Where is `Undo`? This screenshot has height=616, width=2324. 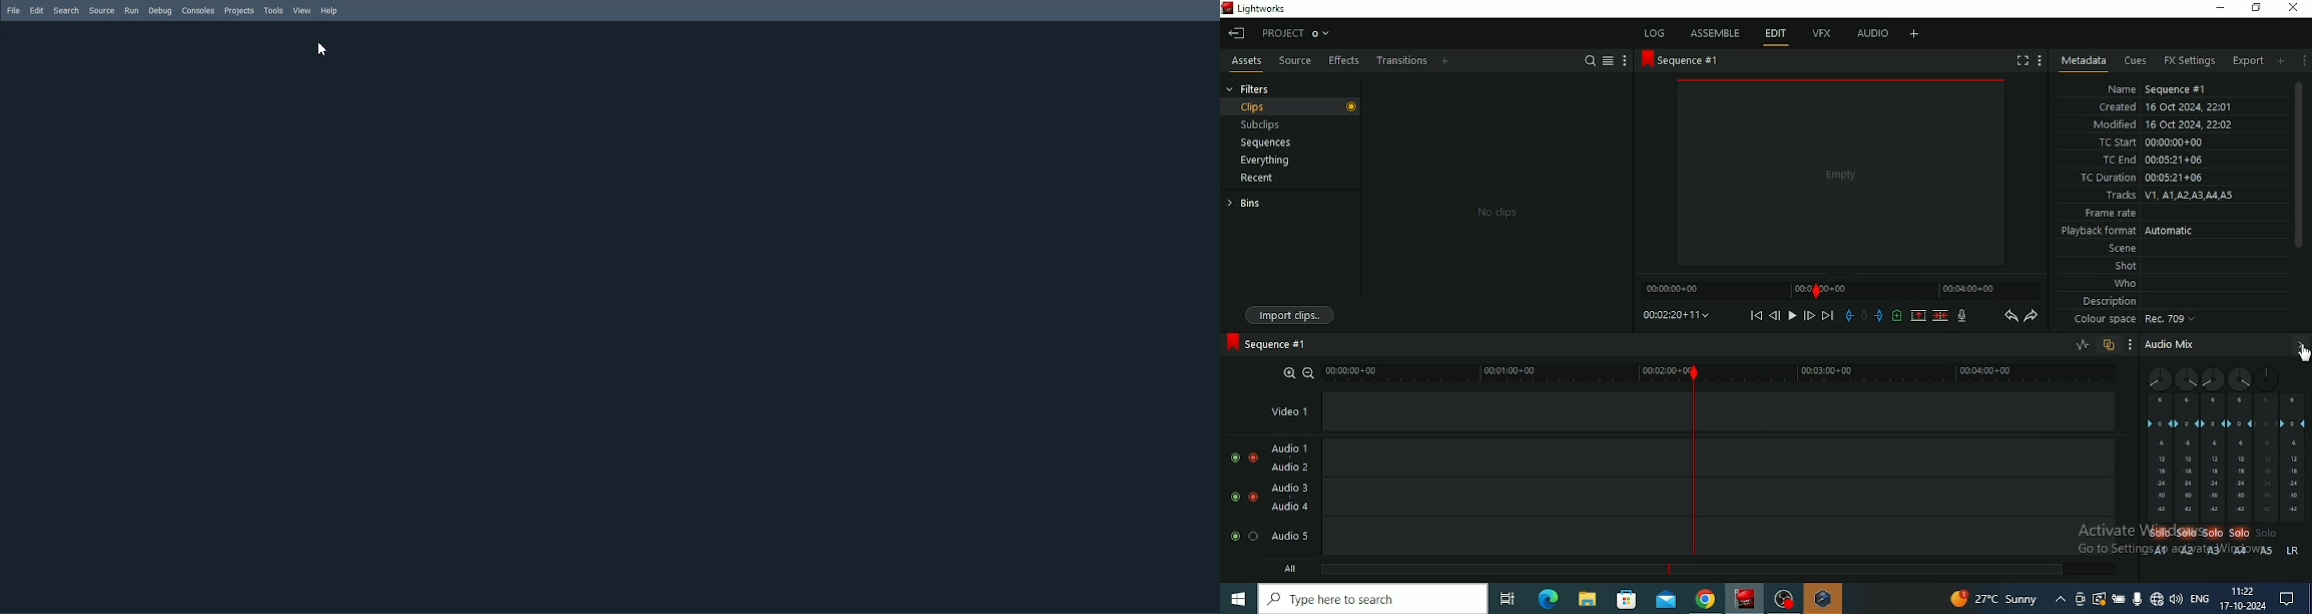
Undo is located at coordinates (2011, 317).